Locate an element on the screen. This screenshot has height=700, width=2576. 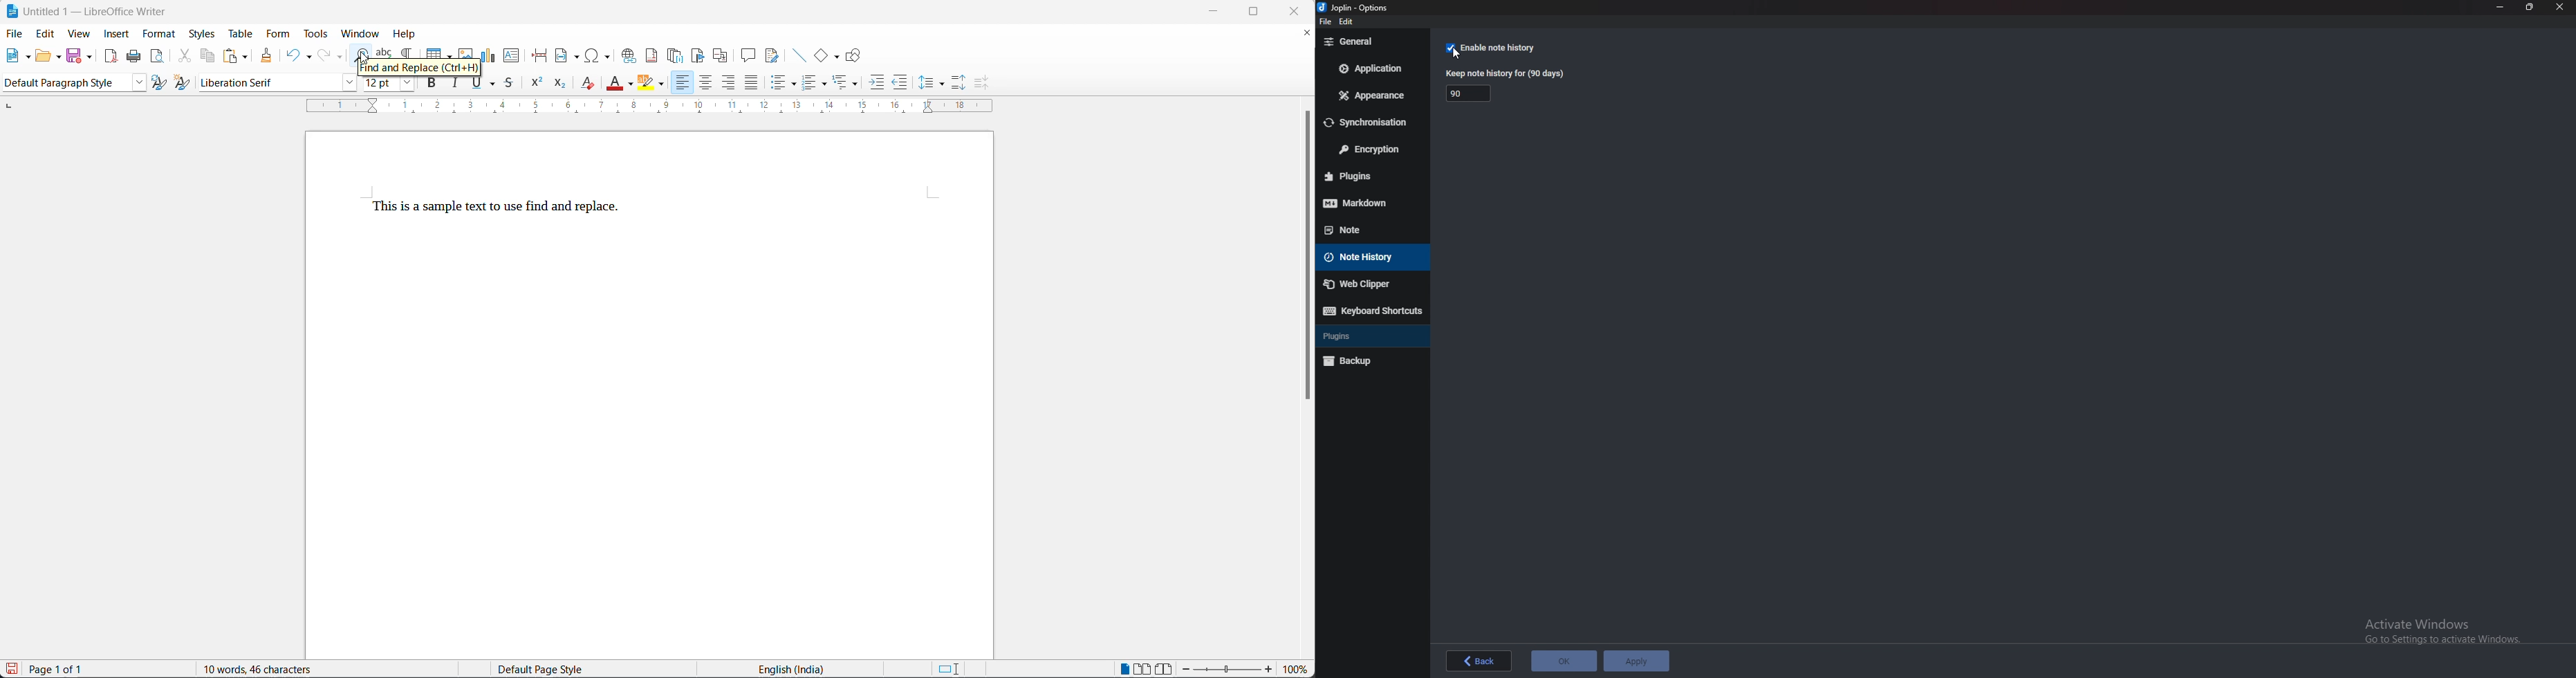
insert images is located at coordinates (467, 51).